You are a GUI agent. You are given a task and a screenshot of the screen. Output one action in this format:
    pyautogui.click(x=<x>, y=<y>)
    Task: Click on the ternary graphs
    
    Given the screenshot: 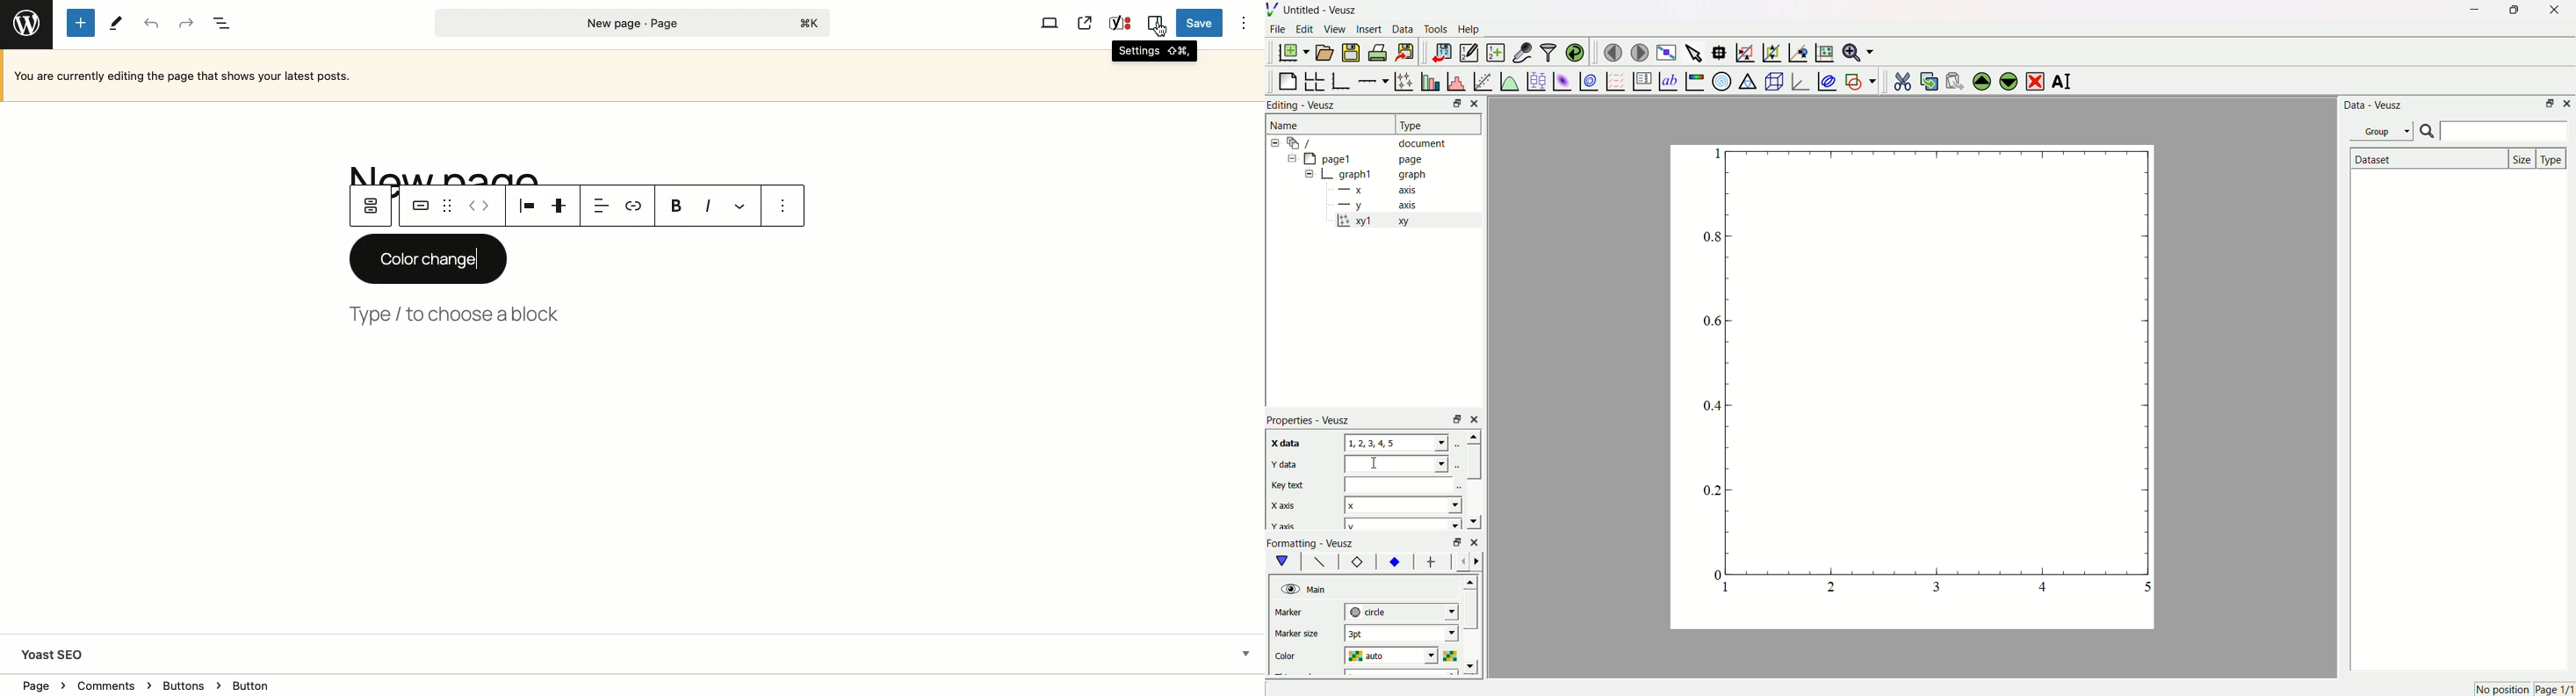 What is the action you would take?
    pyautogui.click(x=1747, y=79)
    